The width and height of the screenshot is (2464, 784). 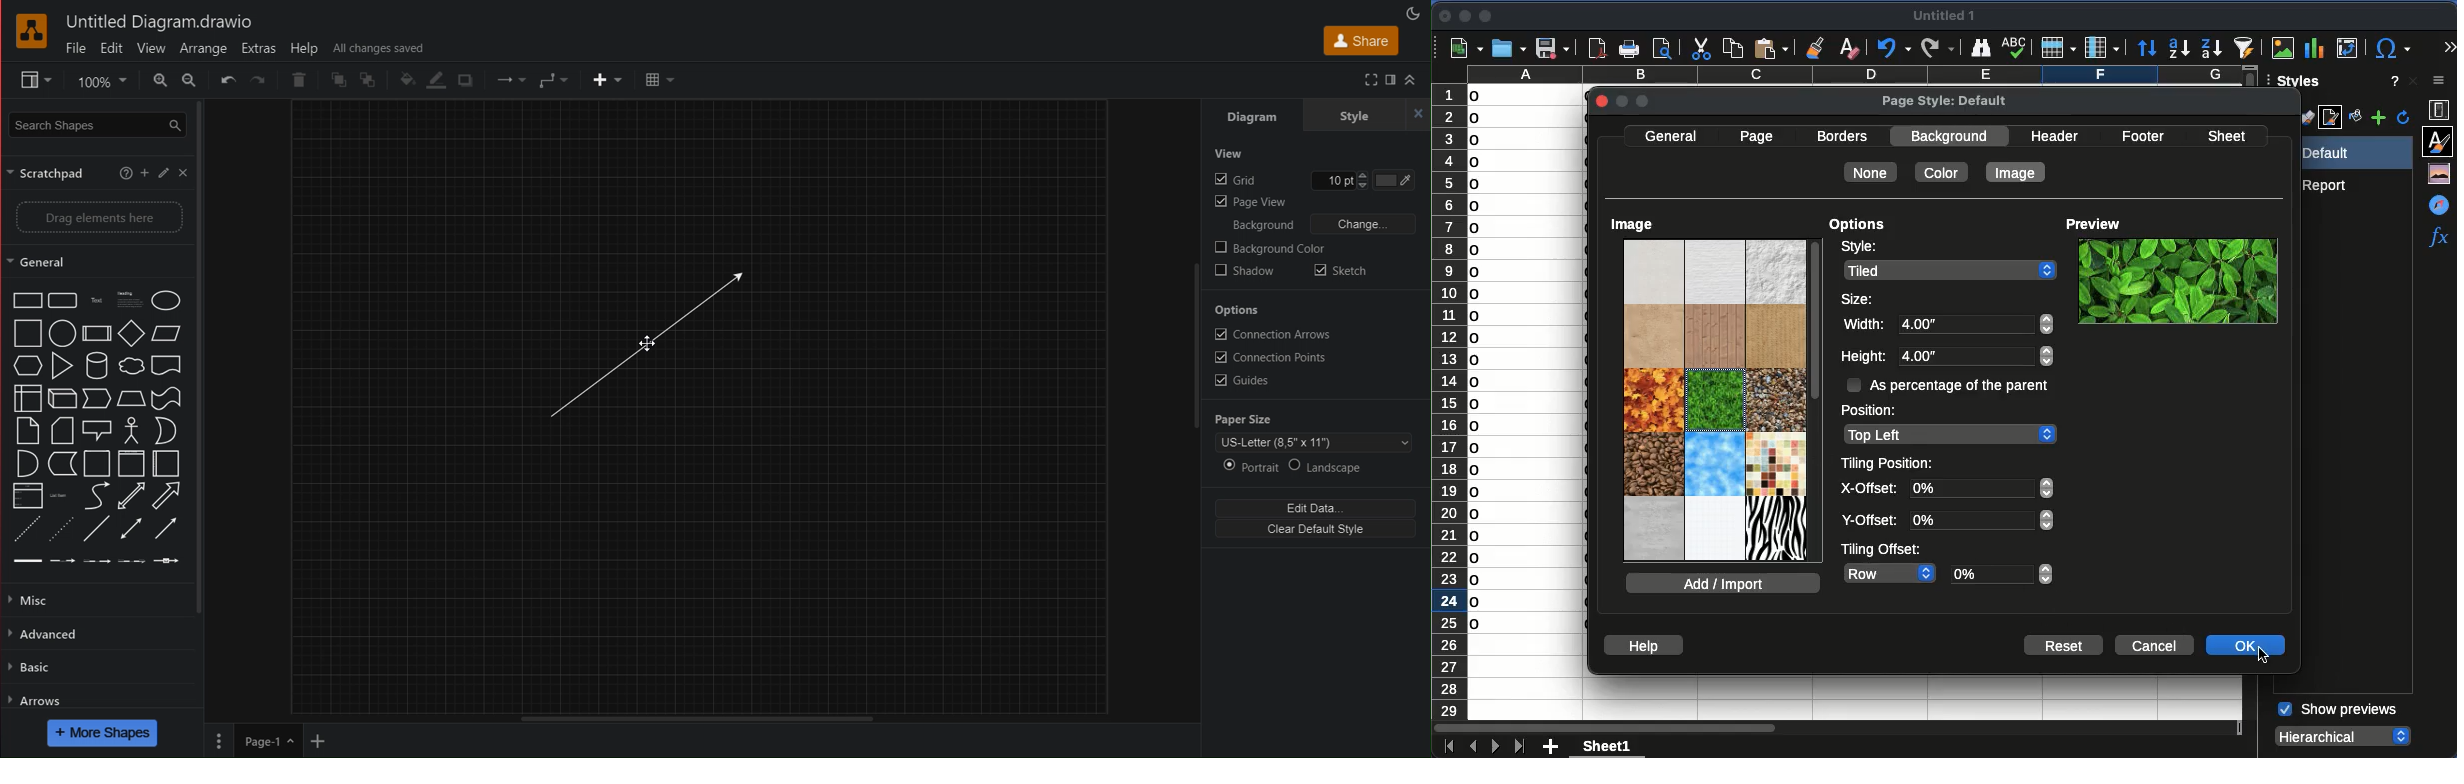 I want to click on More Shapes, so click(x=103, y=733).